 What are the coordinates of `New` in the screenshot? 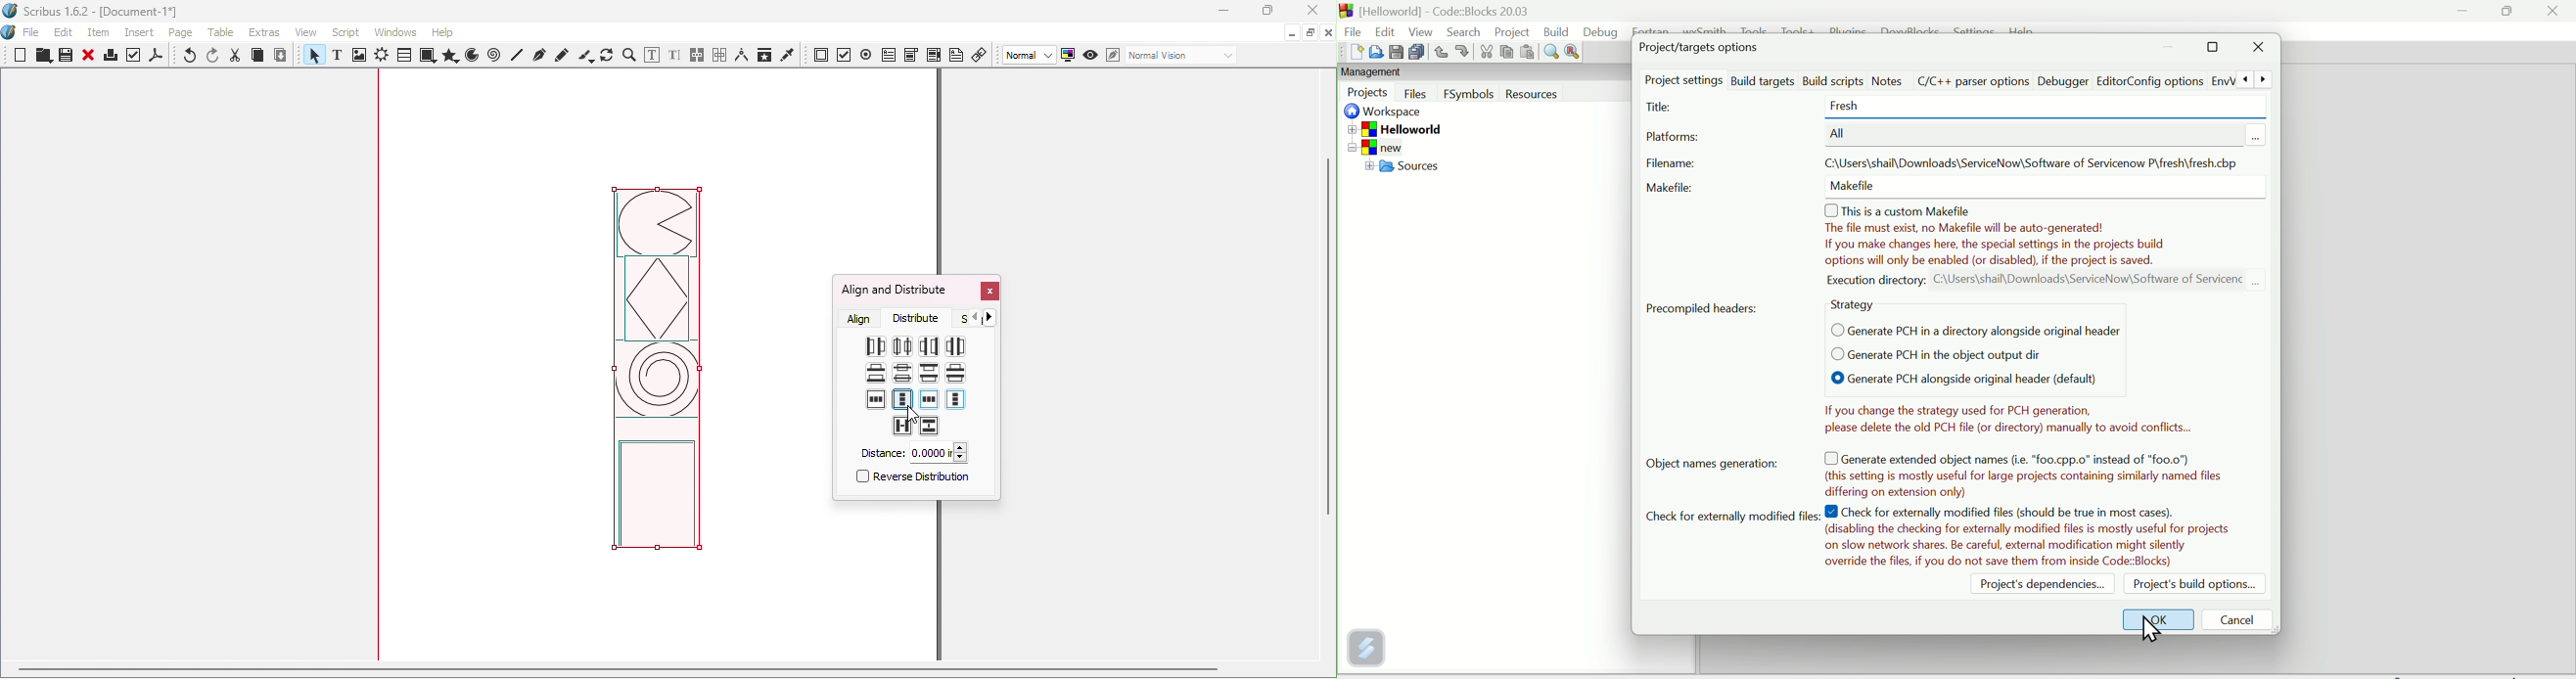 It's located at (1387, 147).